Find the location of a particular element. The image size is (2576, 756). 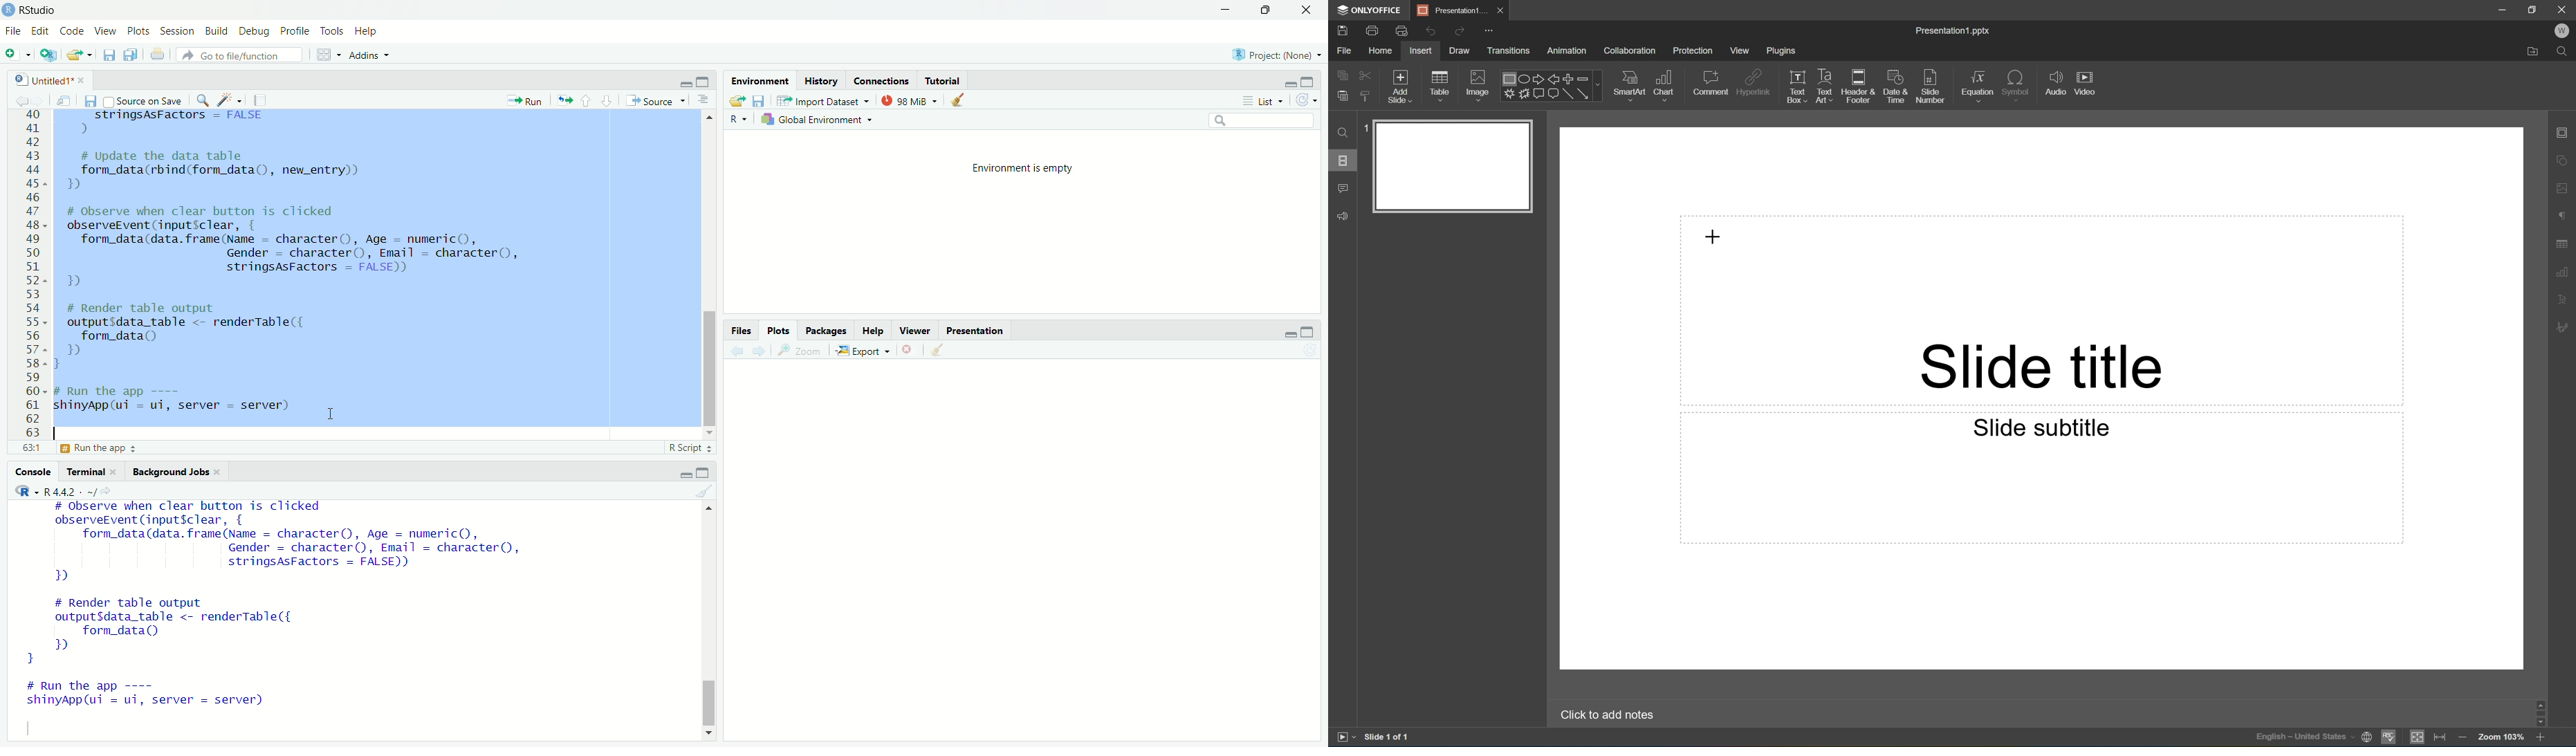

Restore Down is located at coordinates (2534, 7).